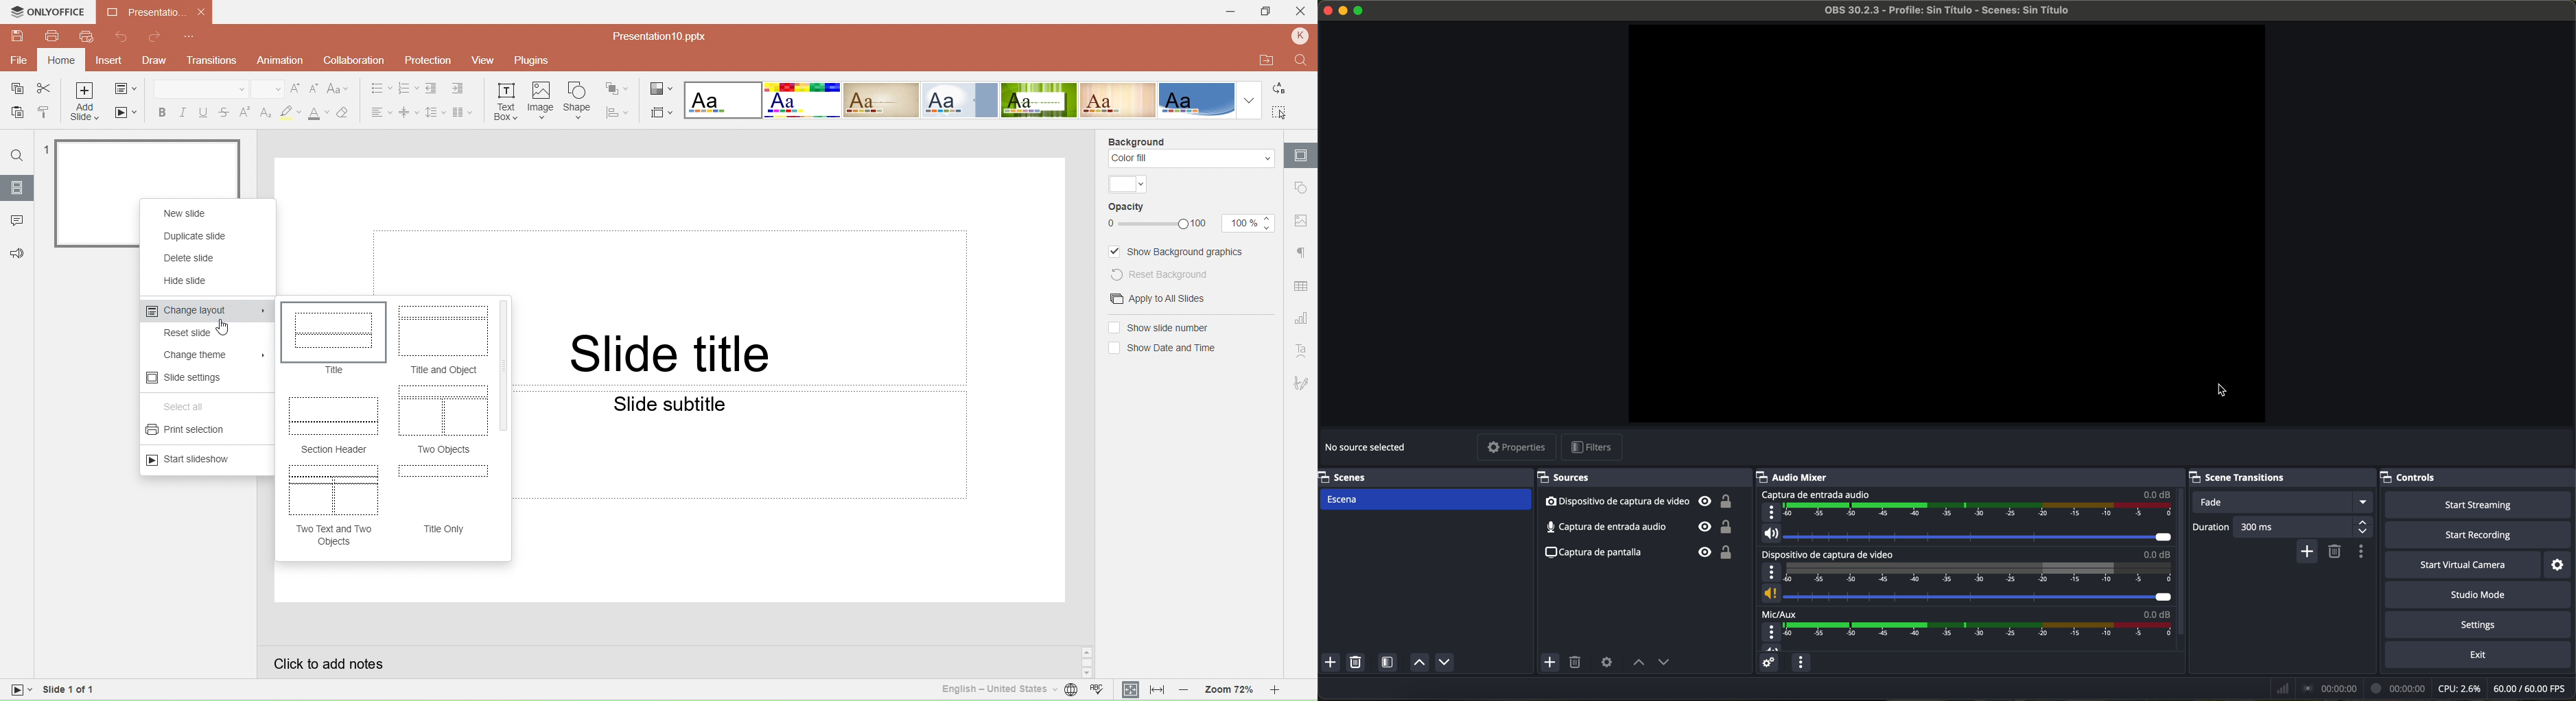  Describe the element at coordinates (2360, 553) in the screenshot. I see `transition properties` at that location.